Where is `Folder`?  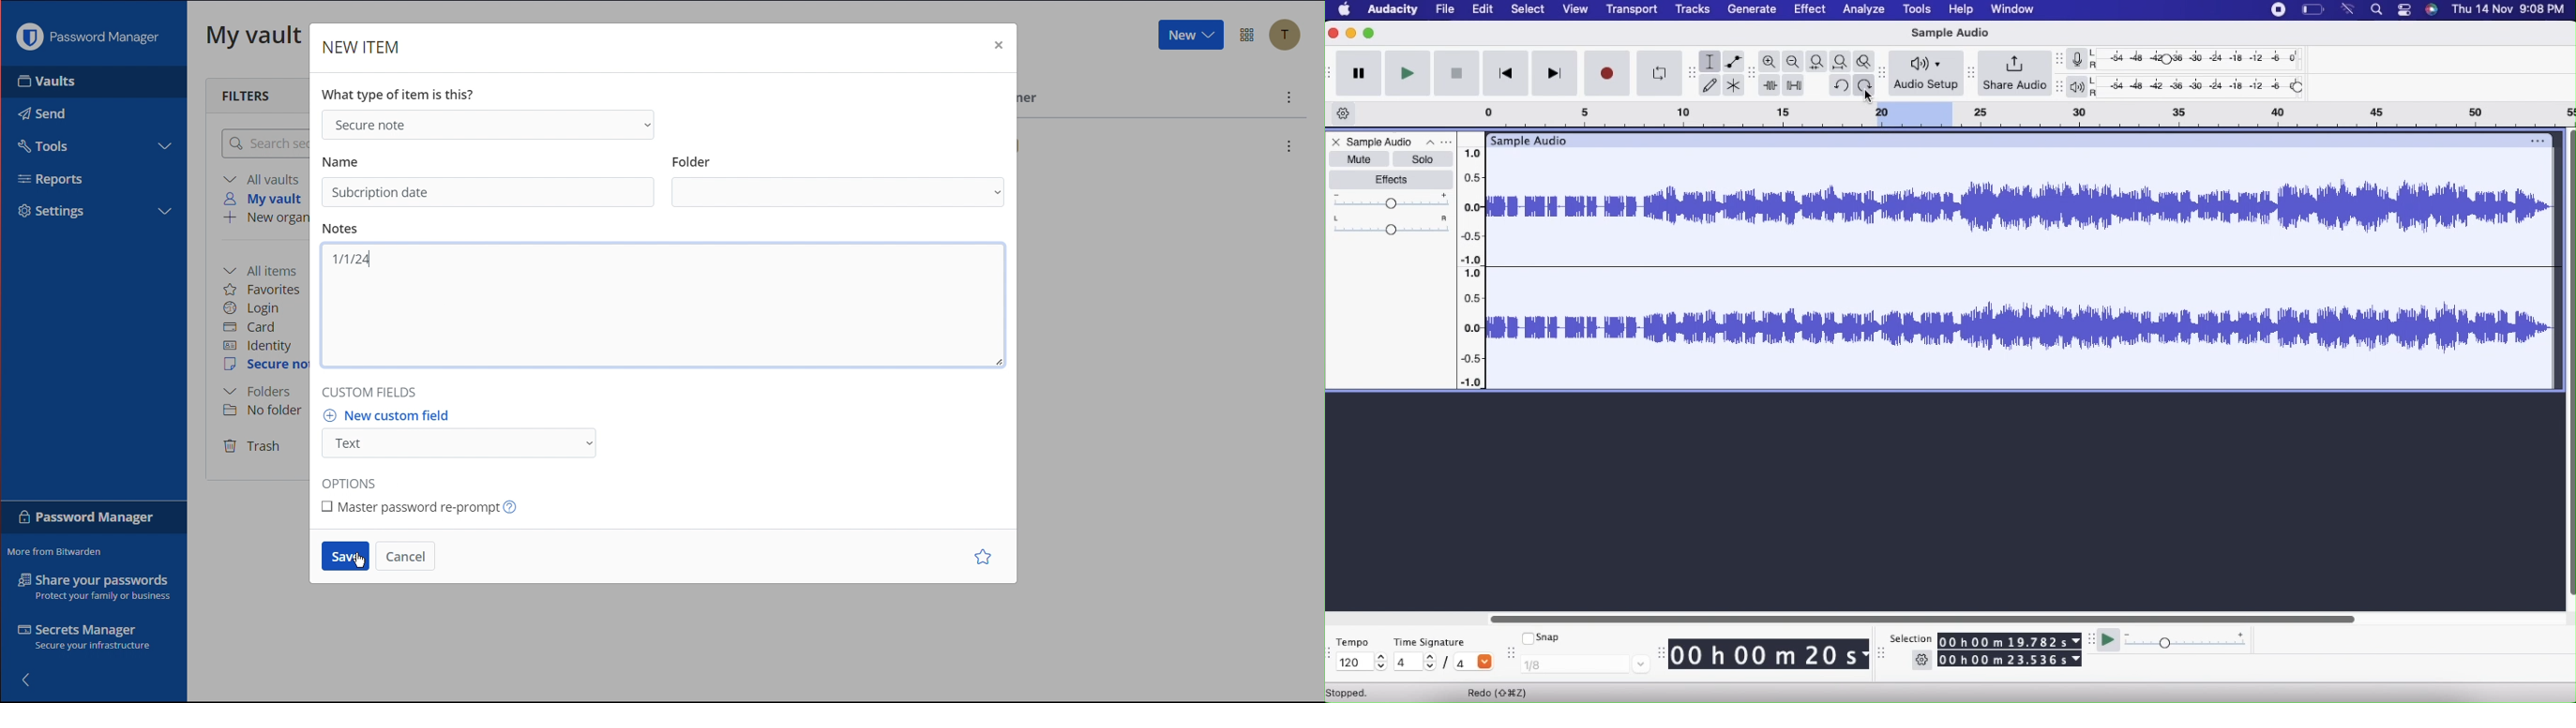
Folder is located at coordinates (841, 193).